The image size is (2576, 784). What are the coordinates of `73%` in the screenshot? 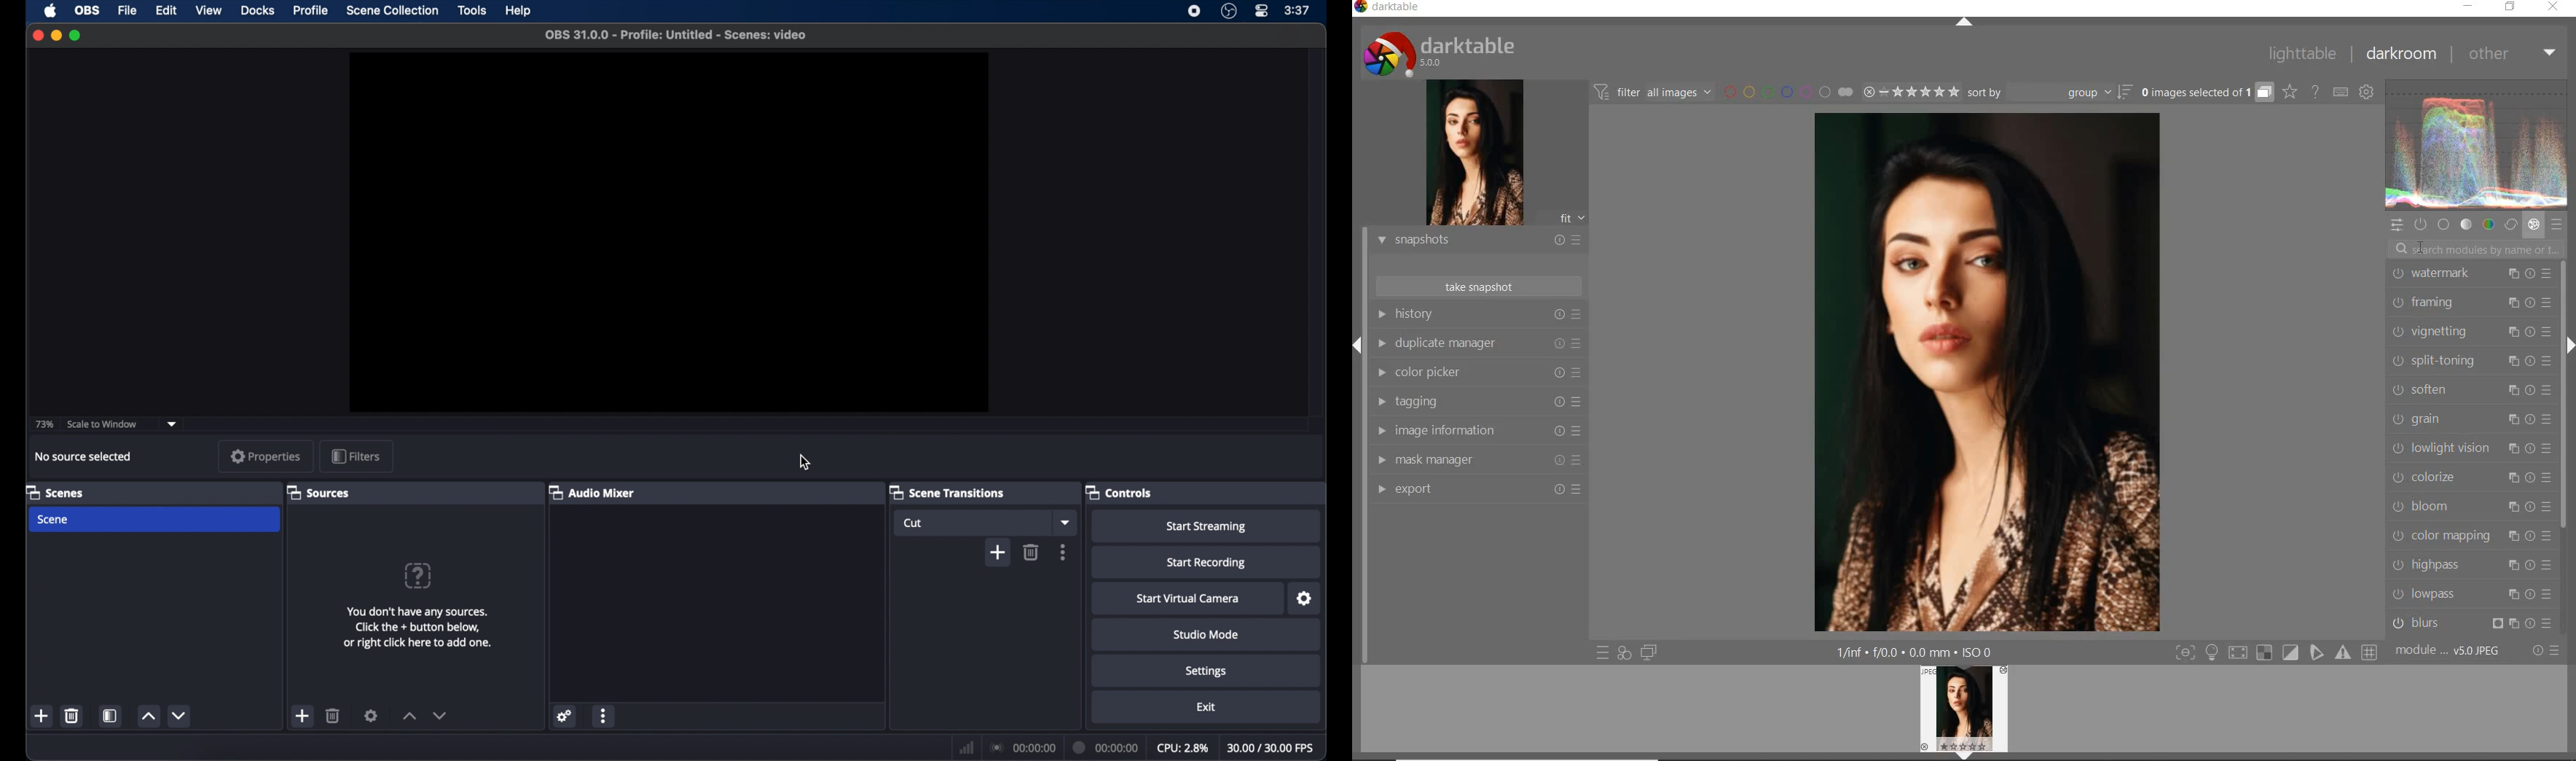 It's located at (43, 425).